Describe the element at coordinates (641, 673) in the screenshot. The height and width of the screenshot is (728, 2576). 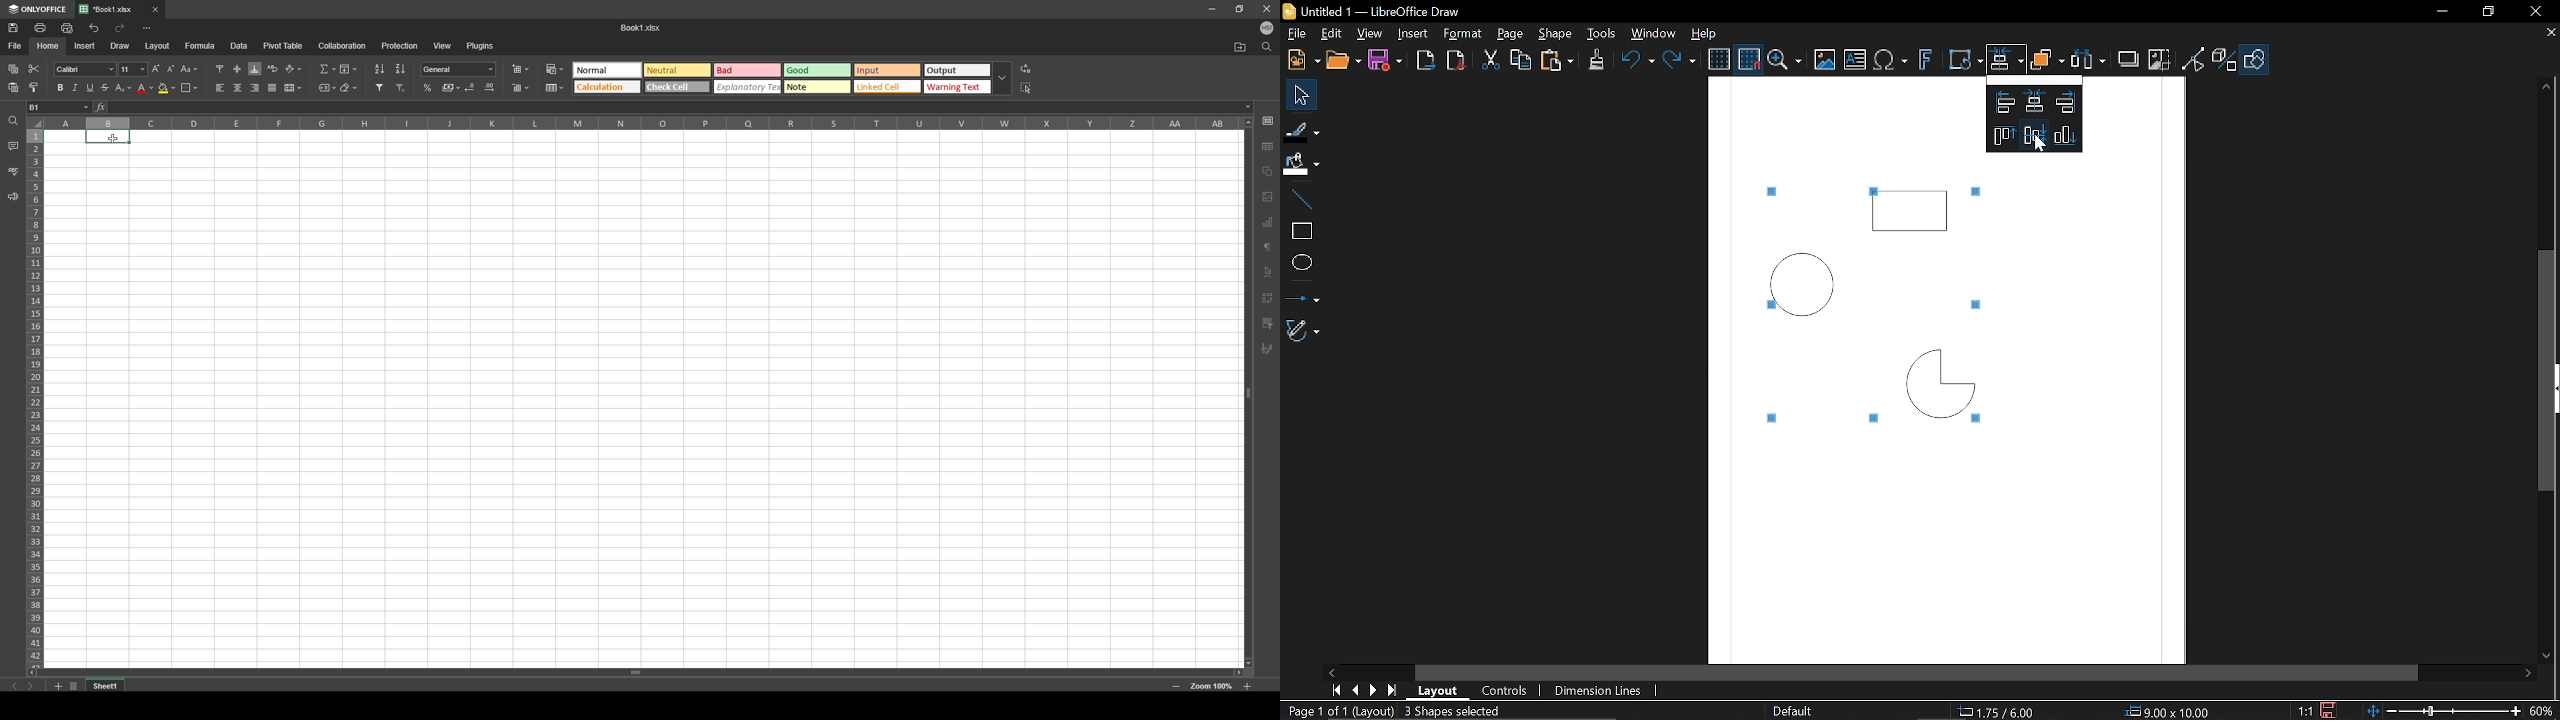
I see `scroll bar` at that location.